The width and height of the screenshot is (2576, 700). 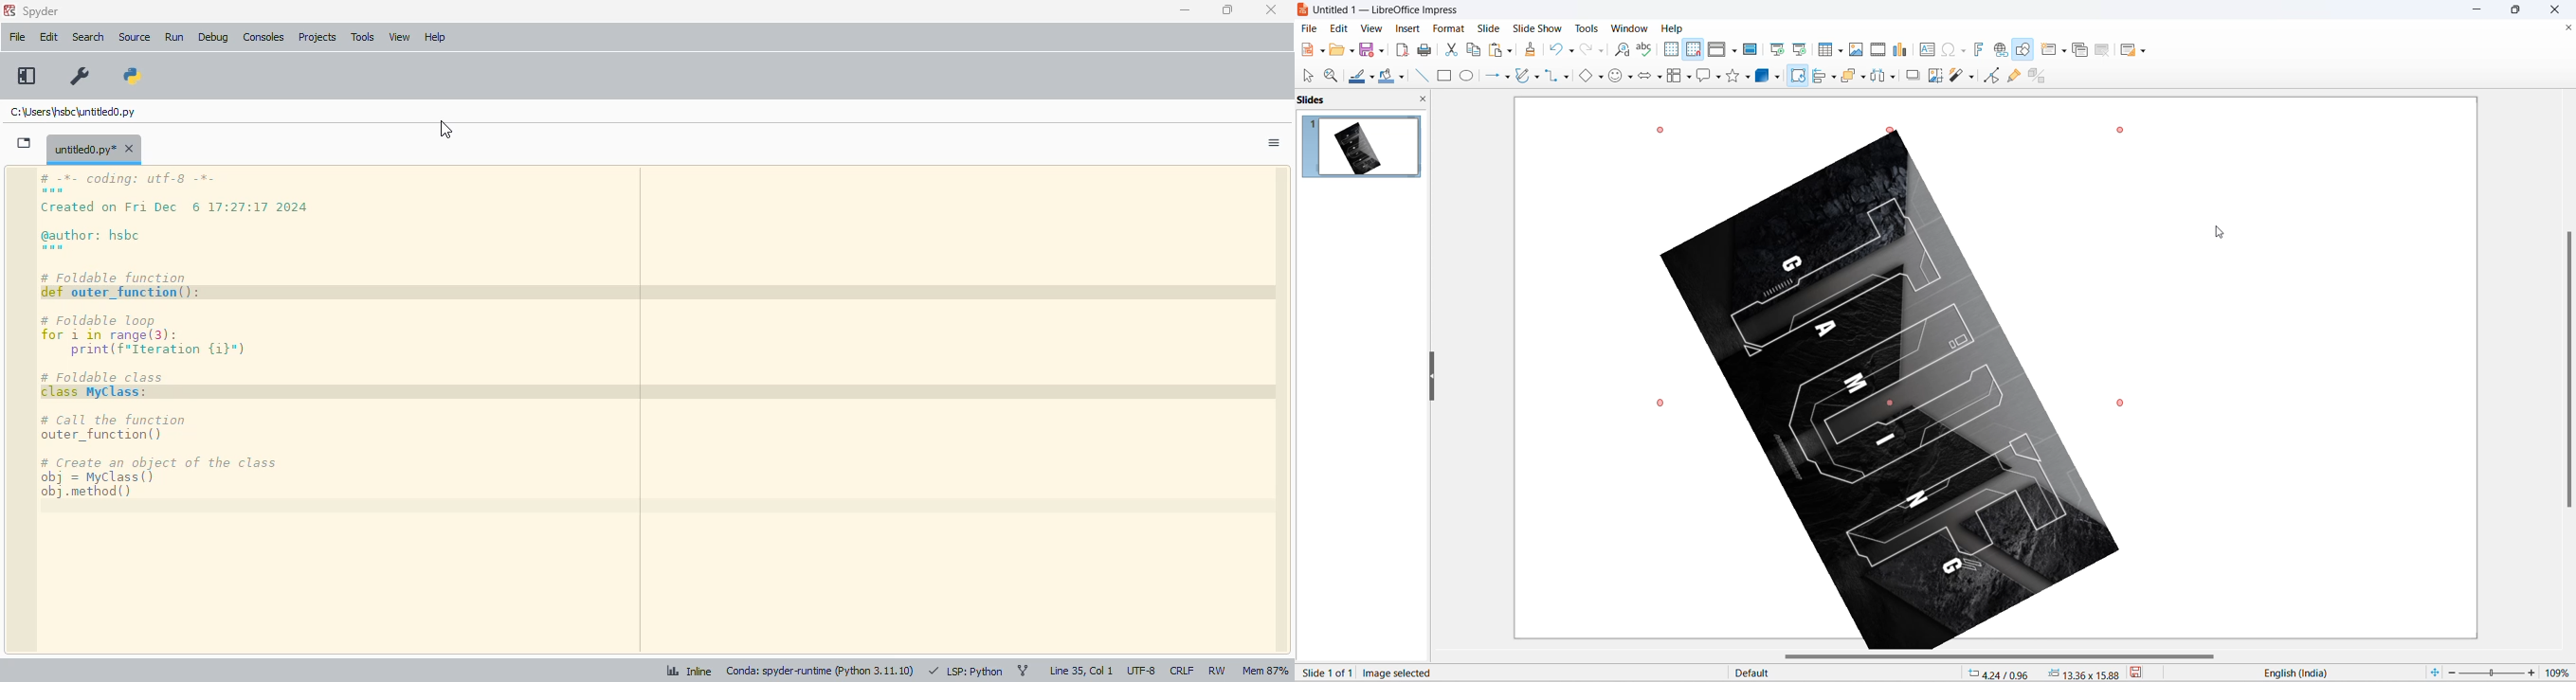 I want to click on insert fontwork text, so click(x=1978, y=49).